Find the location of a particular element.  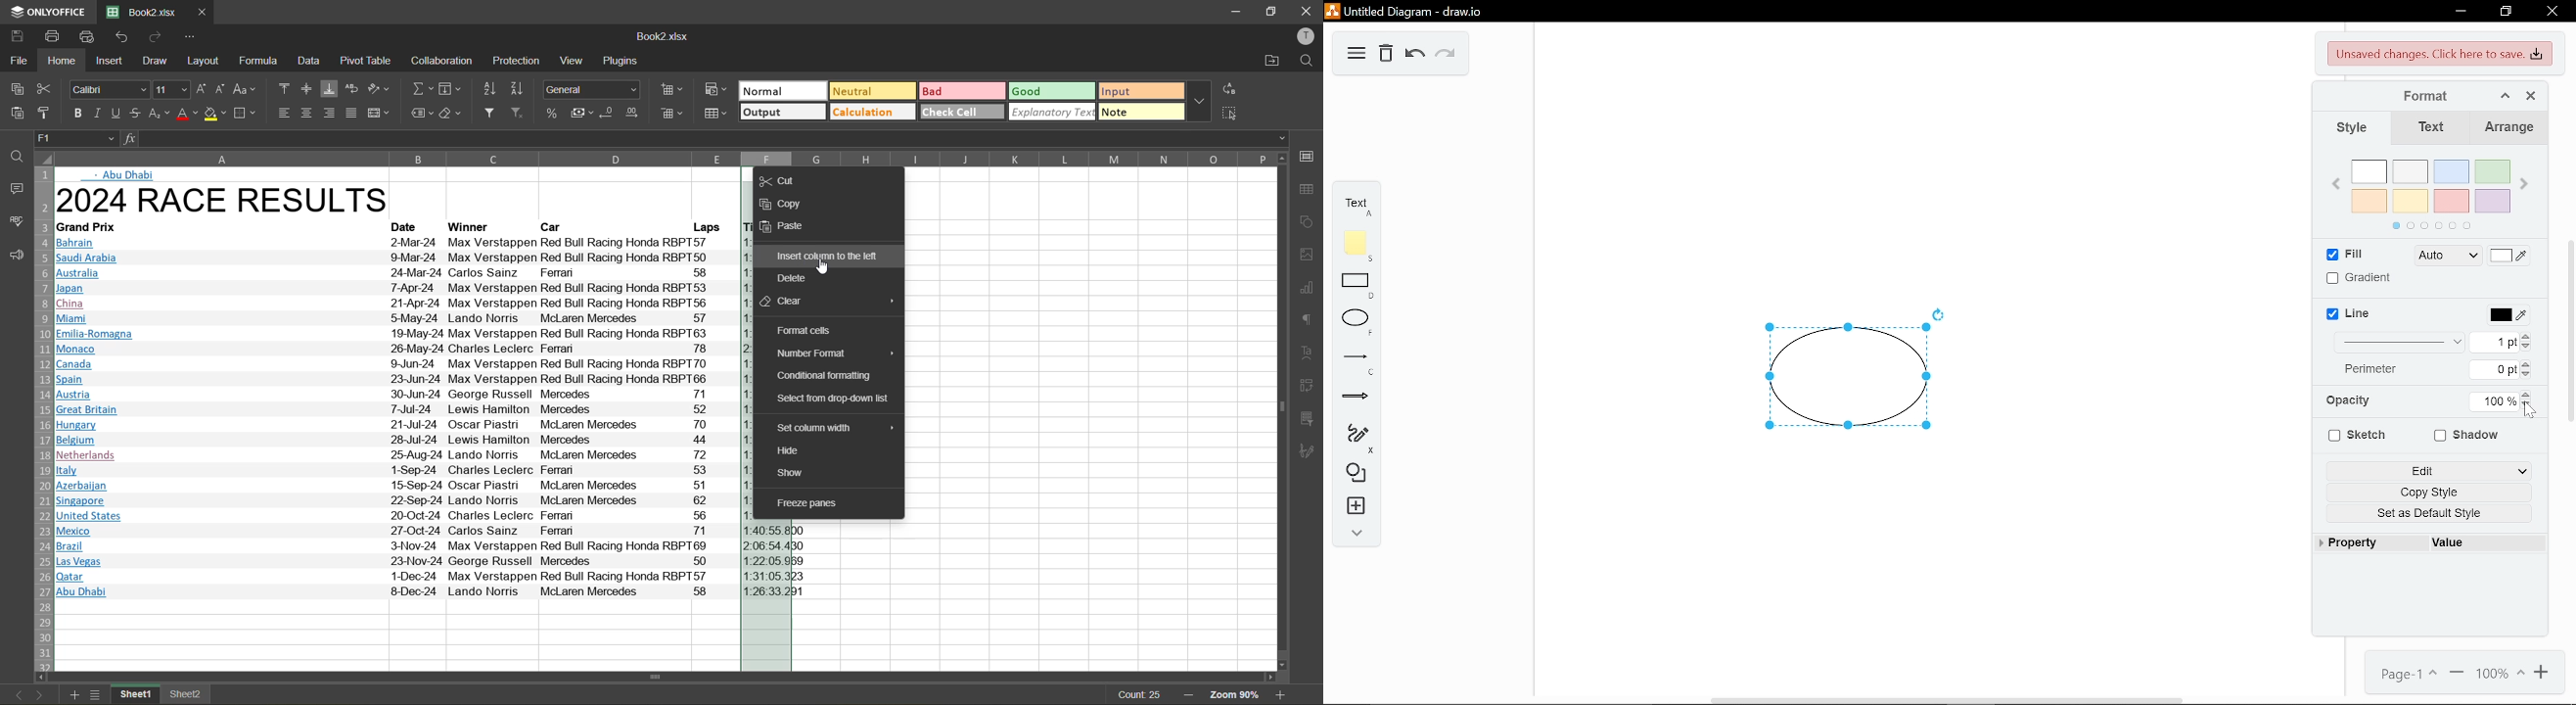

profile is located at coordinates (1307, 36).